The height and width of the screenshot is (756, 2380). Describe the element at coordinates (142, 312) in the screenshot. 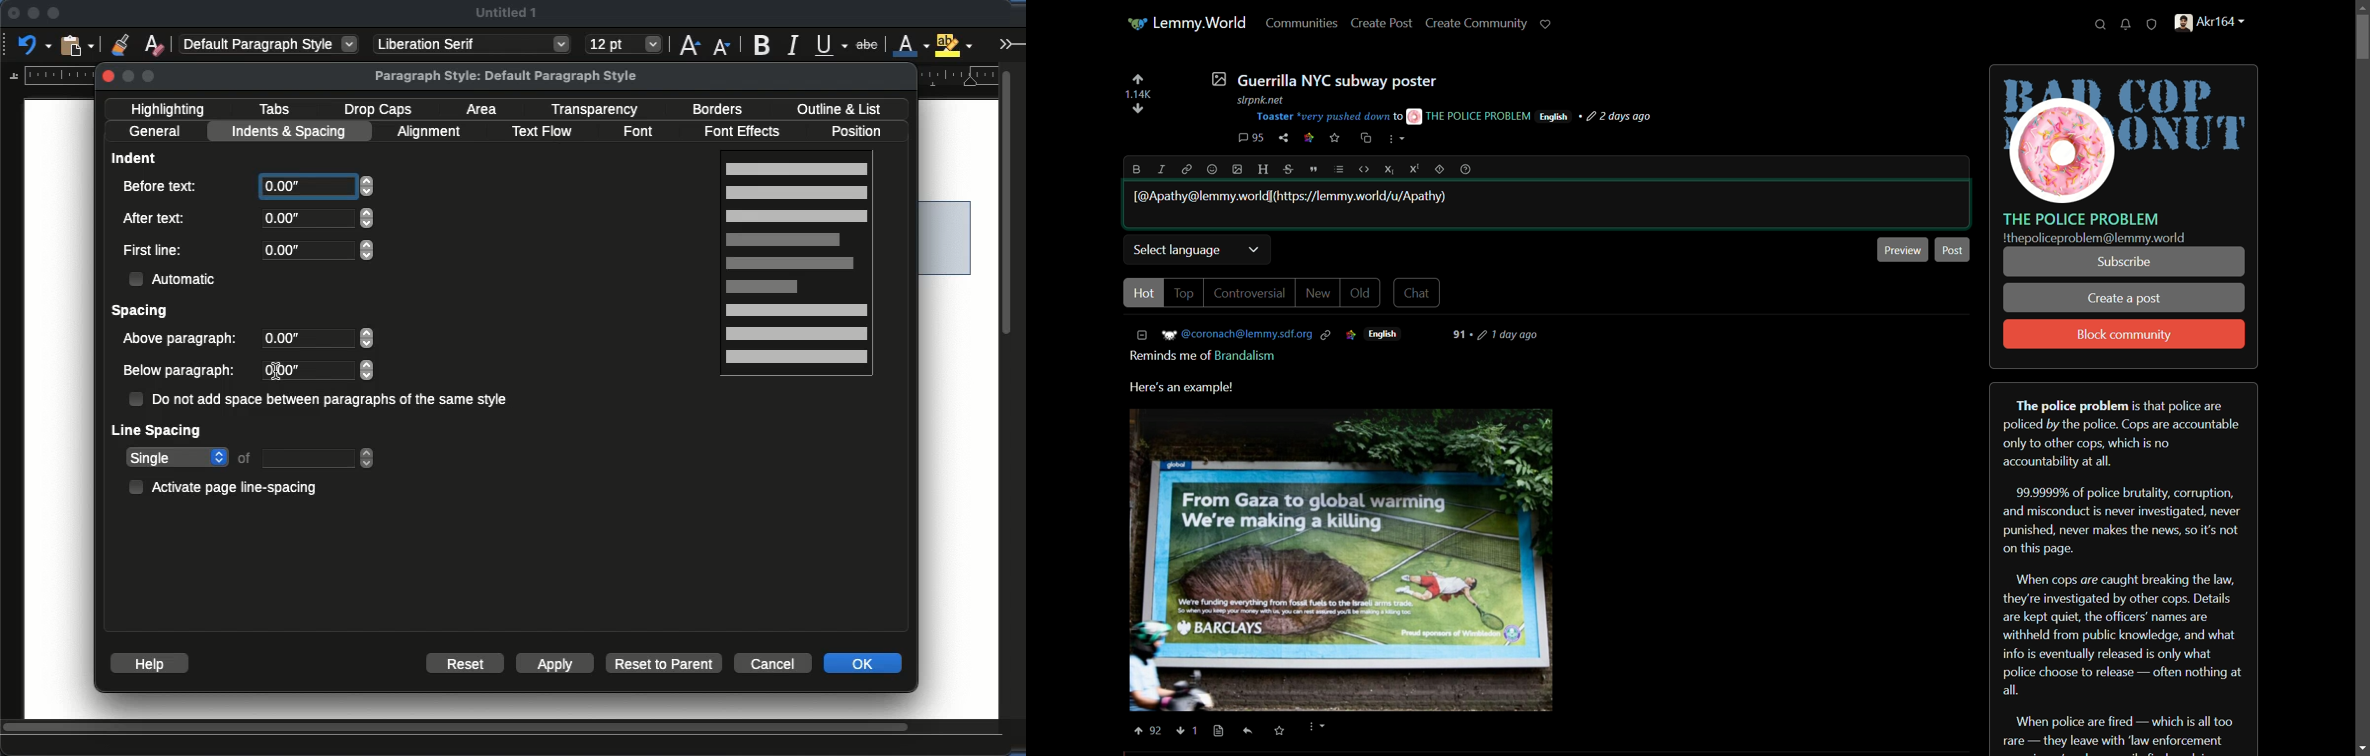

I see `spacing` at that location.